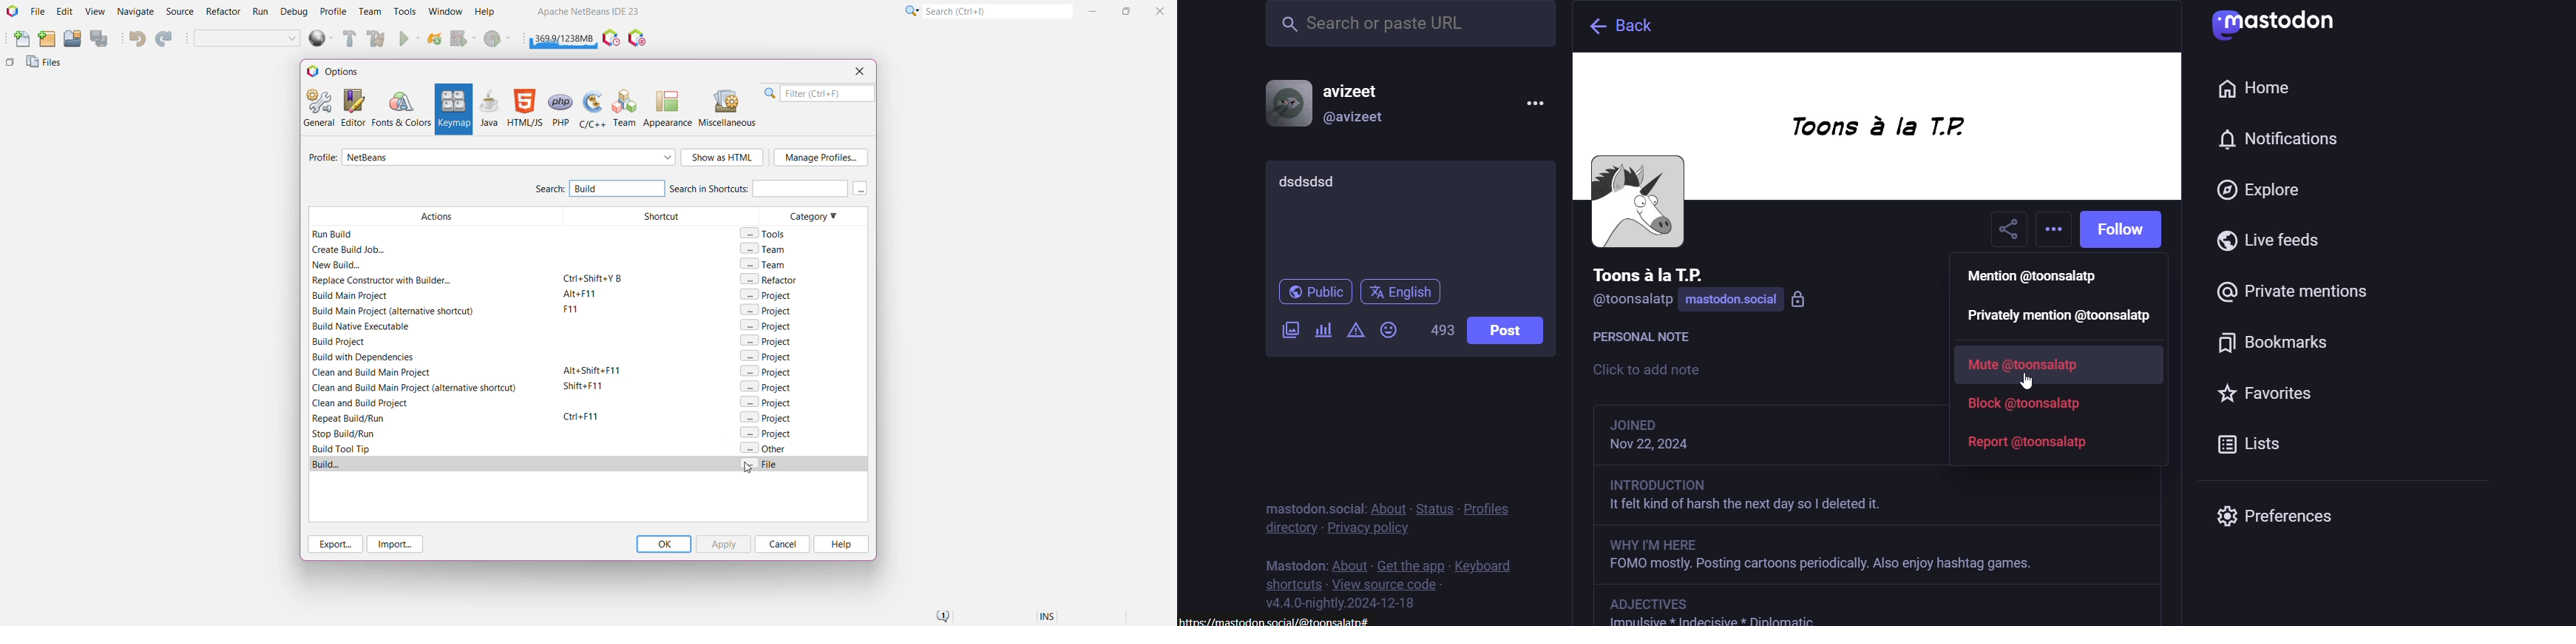 The image size is (2576, 644). What do you see at coordinates (1391, 329) in the screenshot?
I see `add emoji` at bounding box center [1391, 329].